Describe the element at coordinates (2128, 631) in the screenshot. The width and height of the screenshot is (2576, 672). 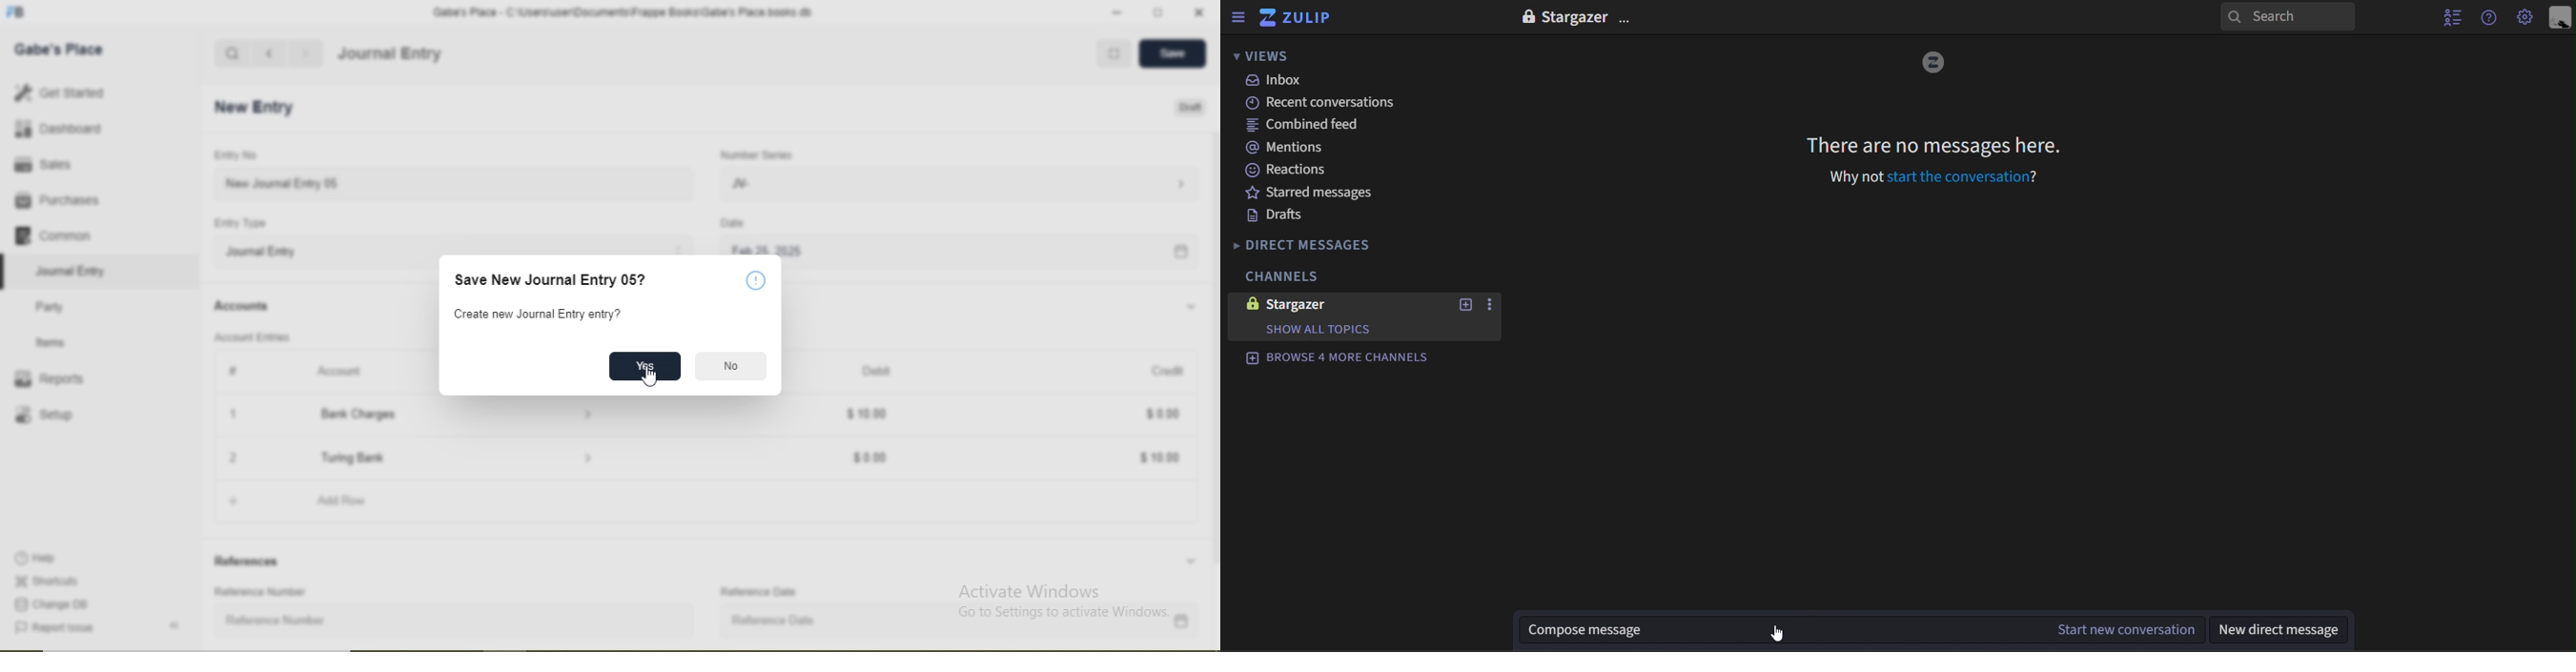
I see `start new conversation` at that location.